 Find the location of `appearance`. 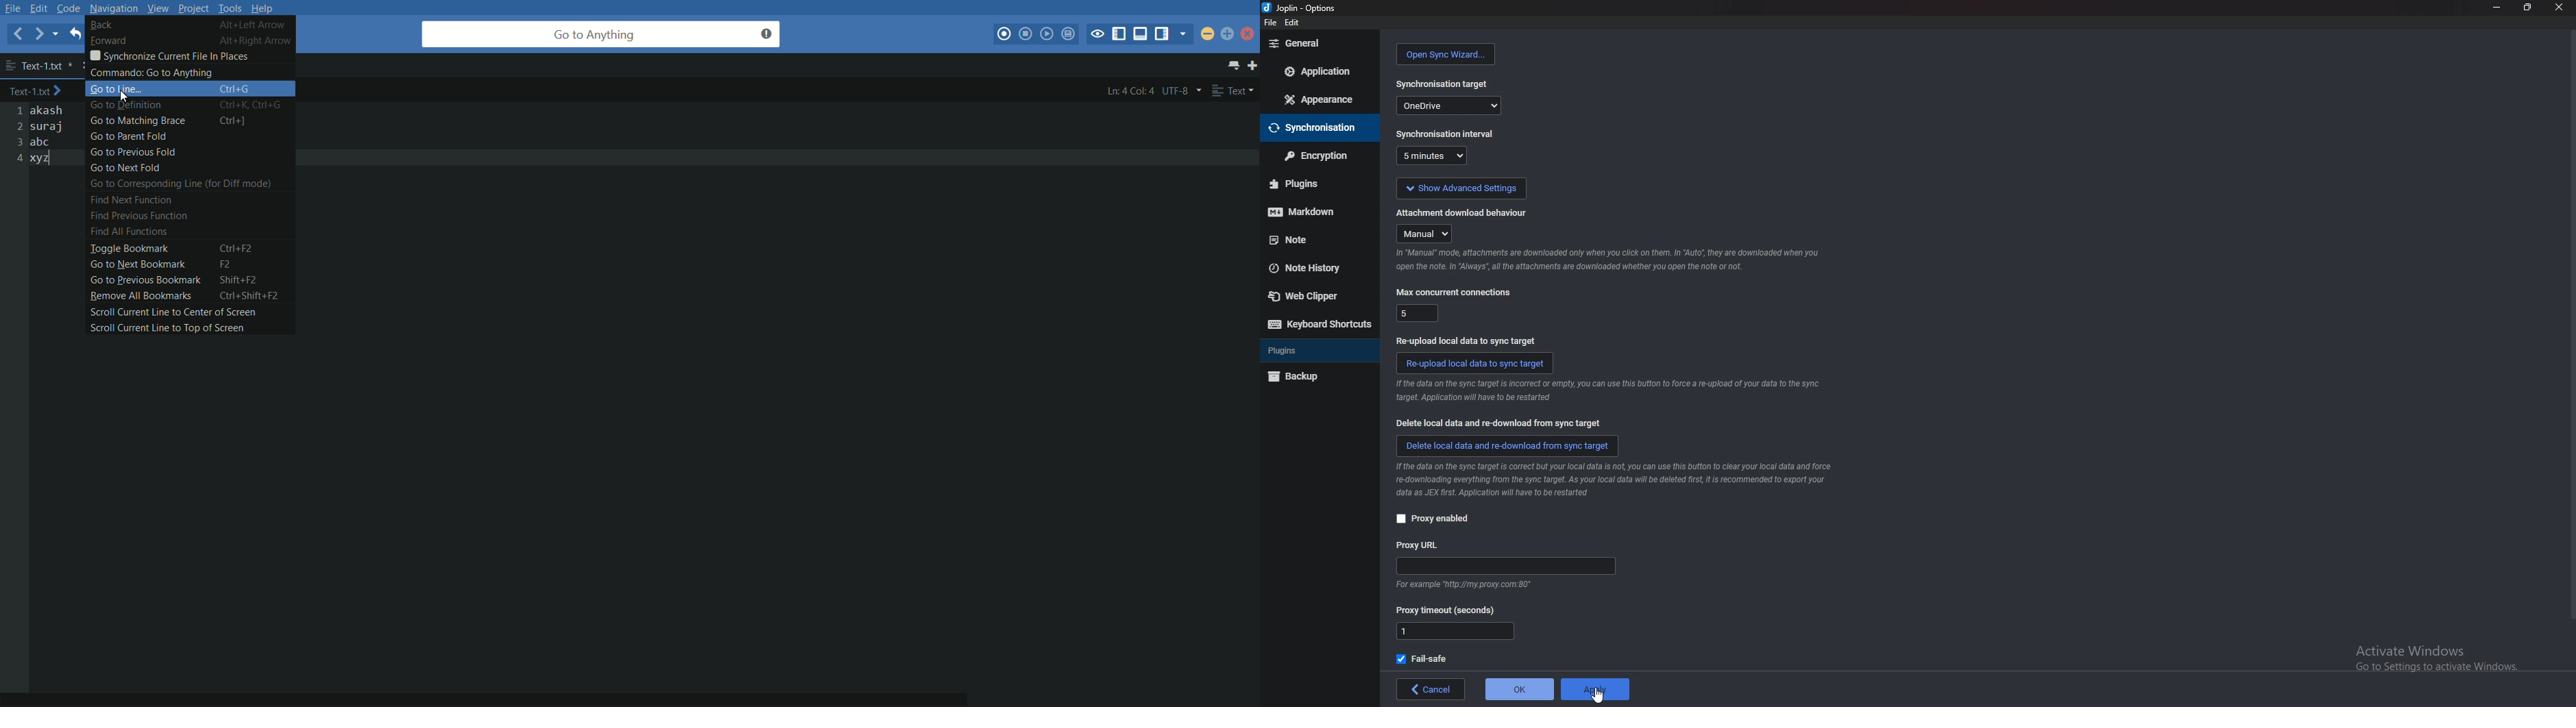

appearance is located at coordinates (1317, 100).